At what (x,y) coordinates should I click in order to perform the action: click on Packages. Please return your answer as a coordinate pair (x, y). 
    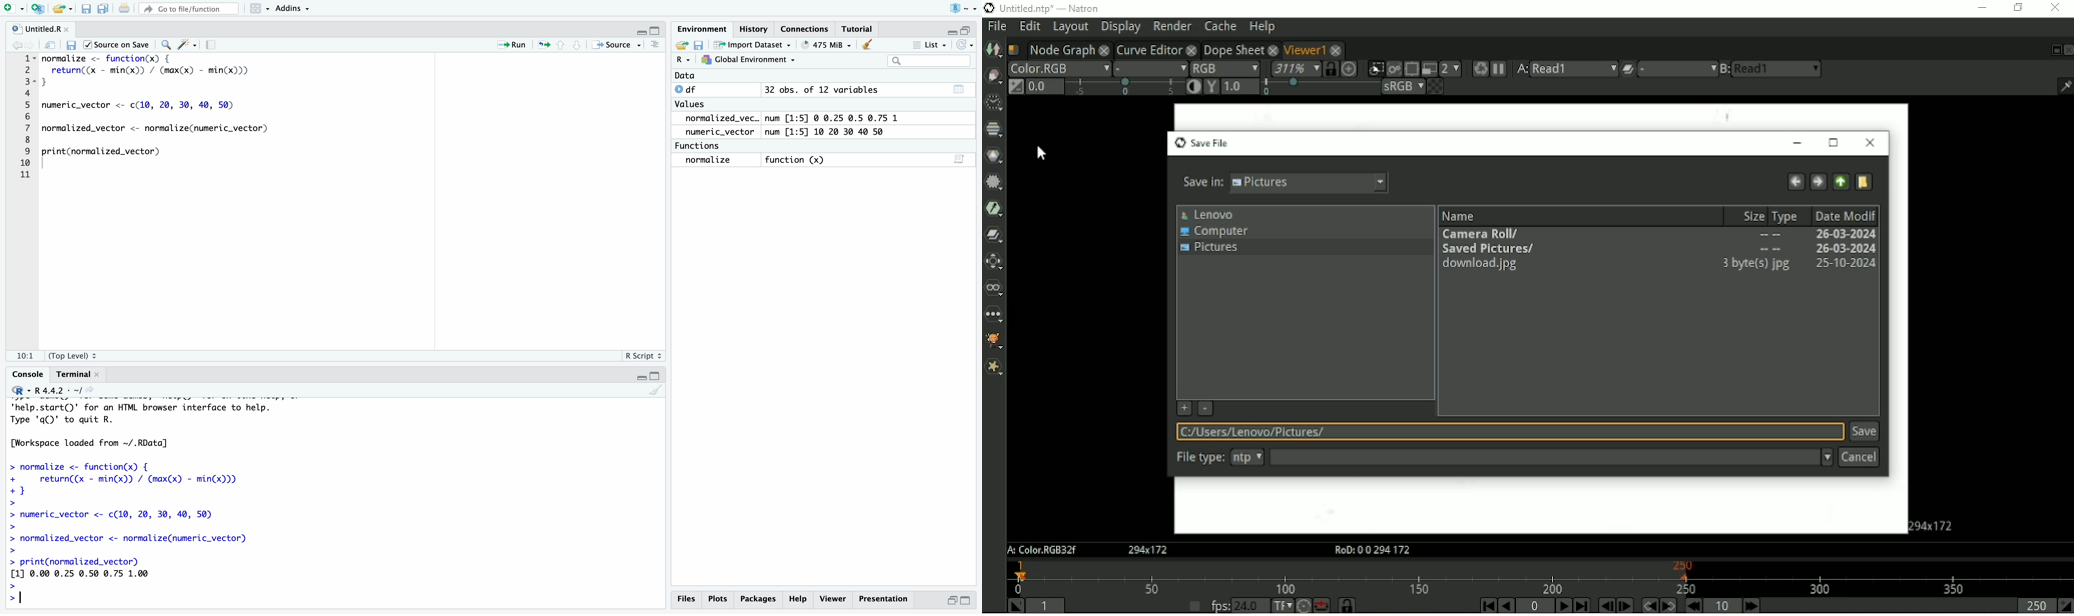
    Looking at the image, I should click on (760, 599).